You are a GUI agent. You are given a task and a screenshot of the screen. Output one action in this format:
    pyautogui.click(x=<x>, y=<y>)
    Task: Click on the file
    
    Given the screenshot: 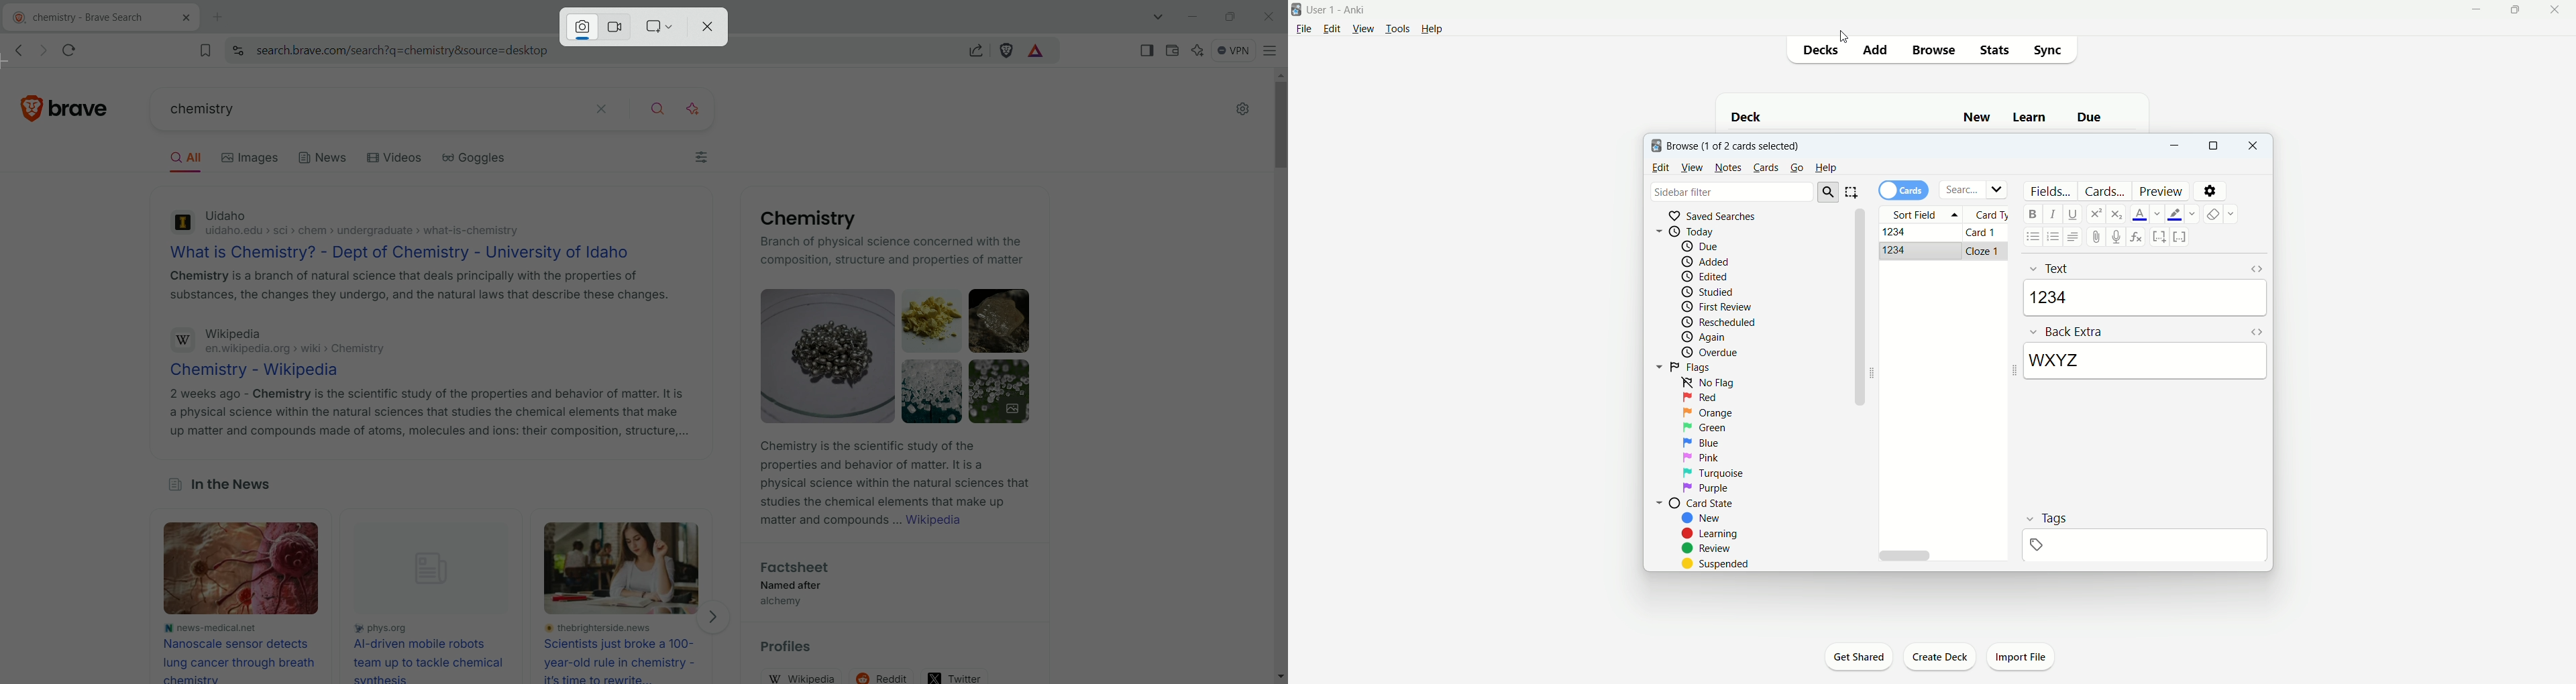 What is the action you would take?
    pyautogui.click(x=1303, y=30)
    